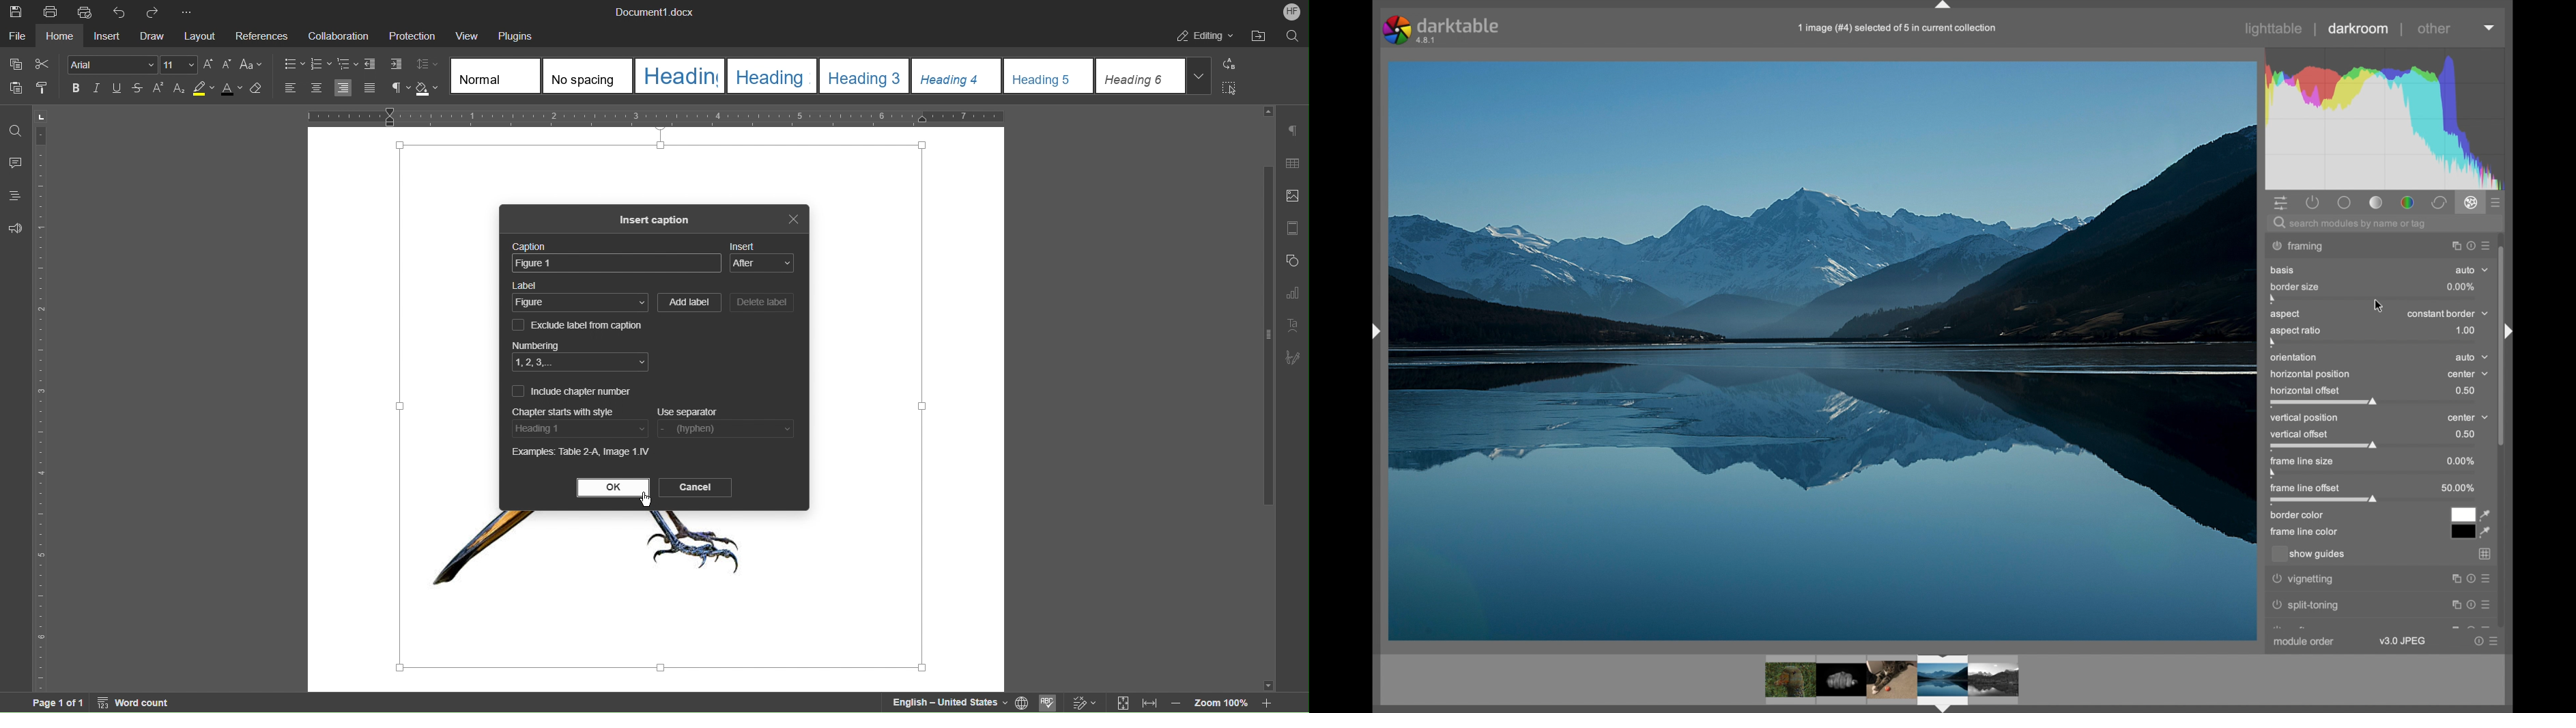  I want to click on Vertical Ruler, so click(42, 397).